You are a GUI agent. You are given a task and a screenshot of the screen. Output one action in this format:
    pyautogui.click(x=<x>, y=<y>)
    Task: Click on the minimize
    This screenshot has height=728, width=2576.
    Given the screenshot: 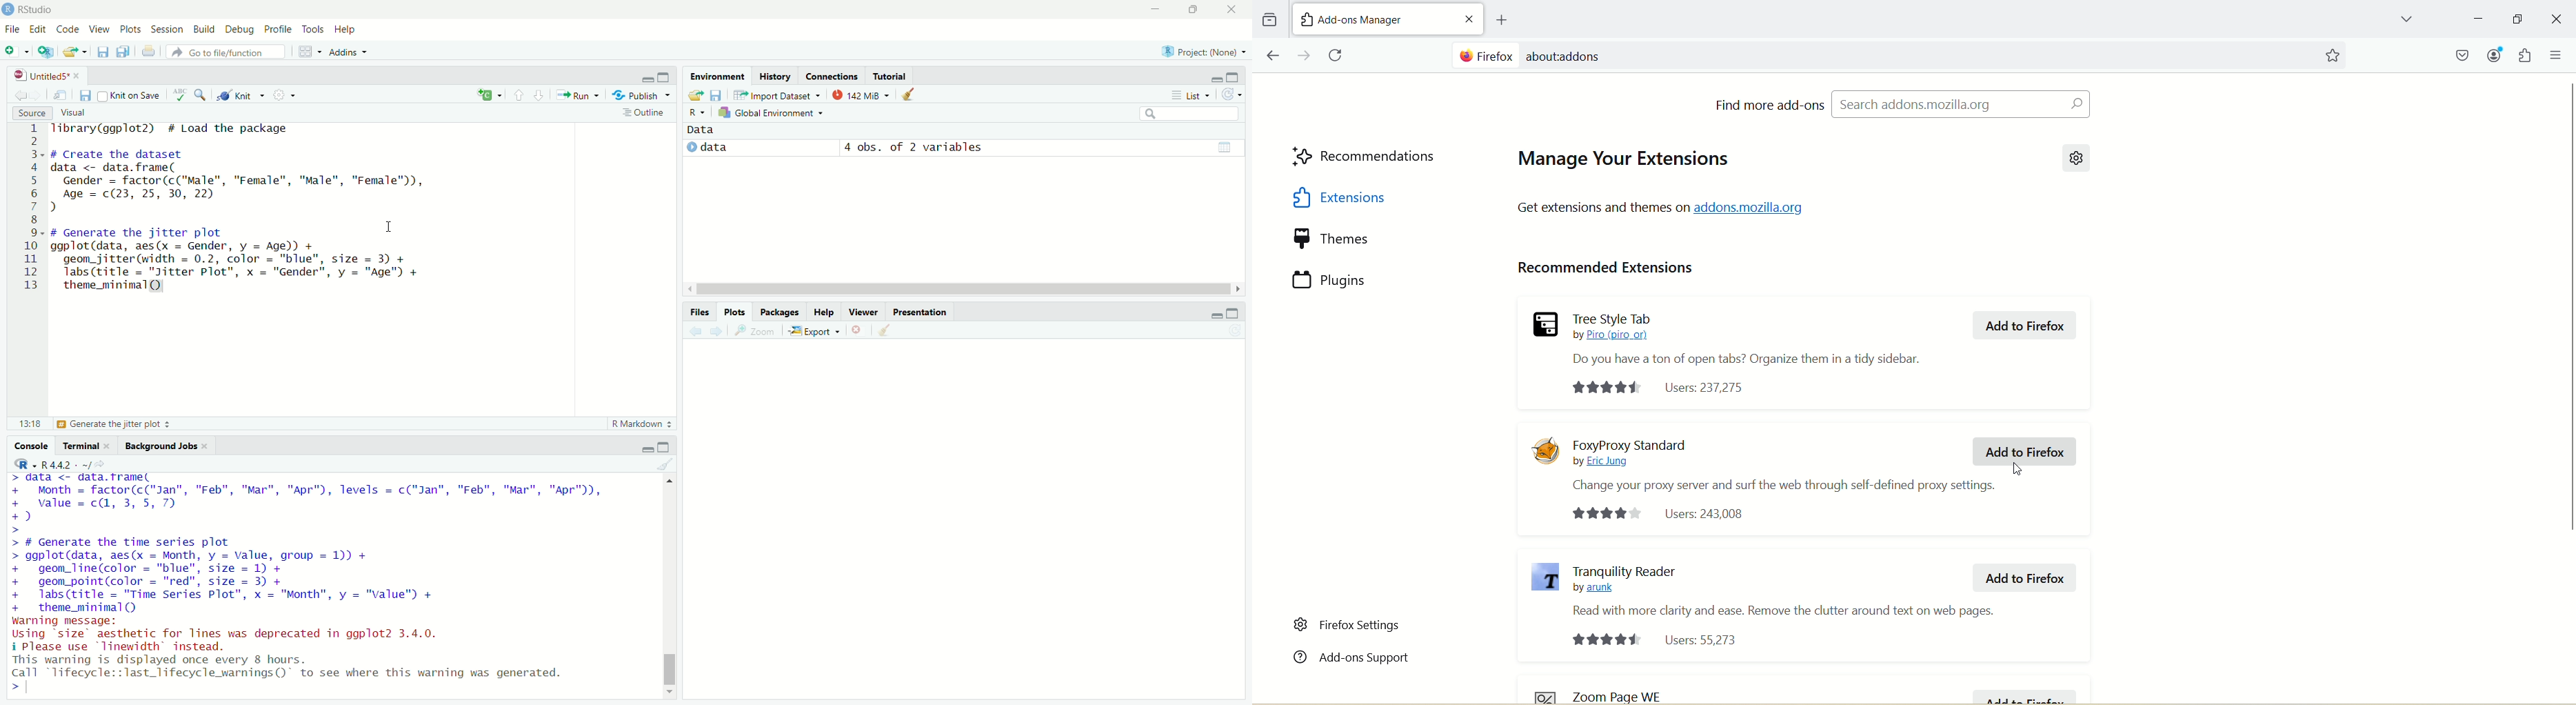 What is the action you would take?
    pyautogui.click(x=647, y=76)
    